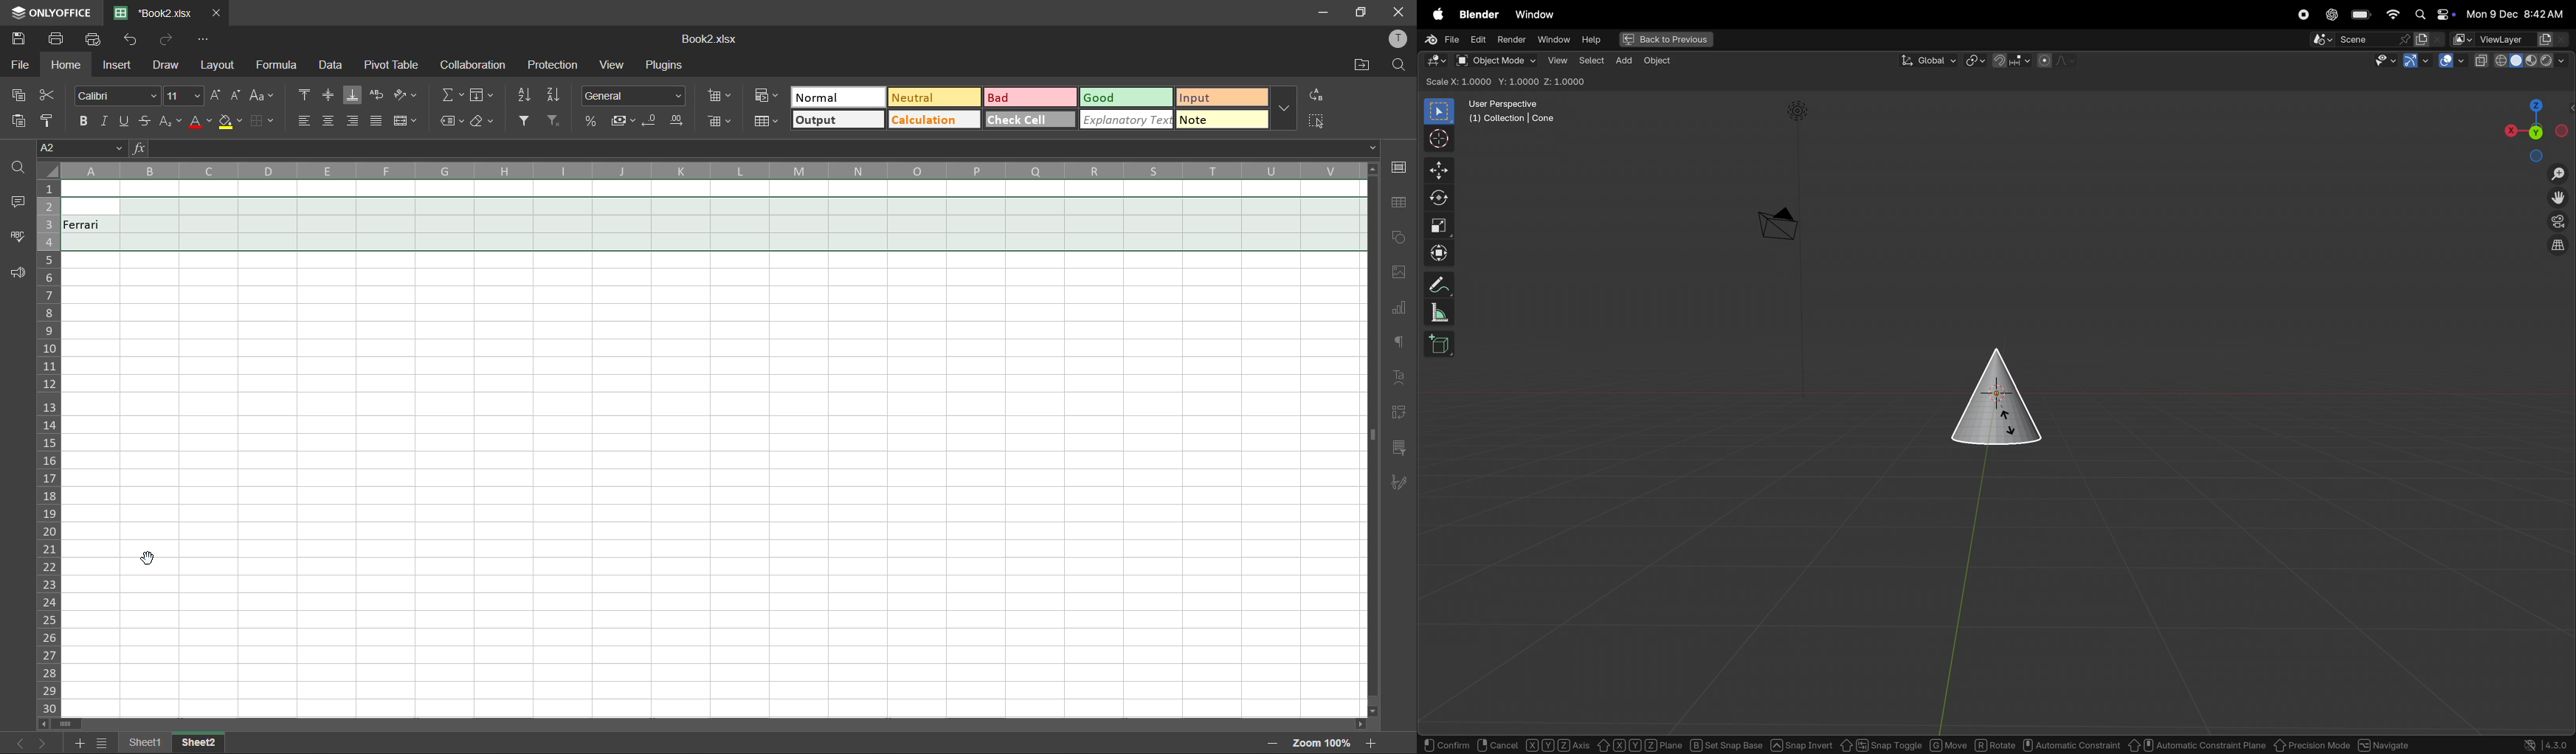 This screenshot has height=756, width=2576. What do you see at coordinates (721, 122) in the screenshot?
I see `delete cells` at bounding box center [721, 122].